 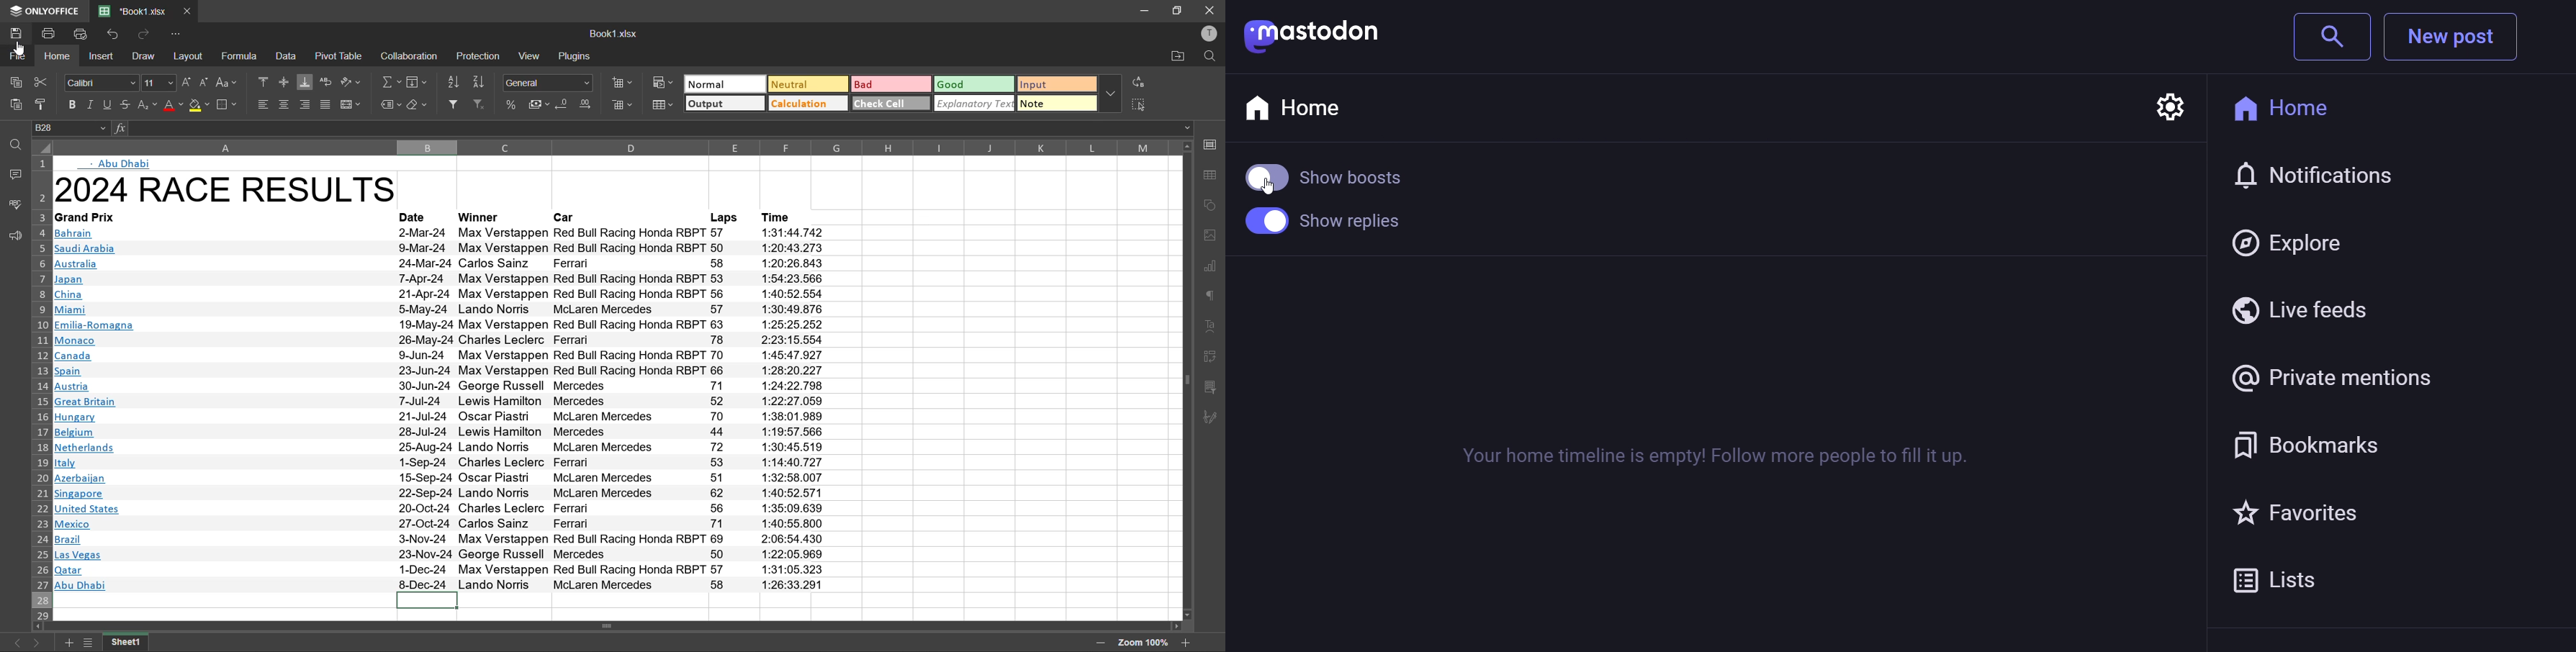 I want to click on Austria 30-Jun-24 George Russell Mercedes 71 1:24:22.798, so click(x=440, y=386).